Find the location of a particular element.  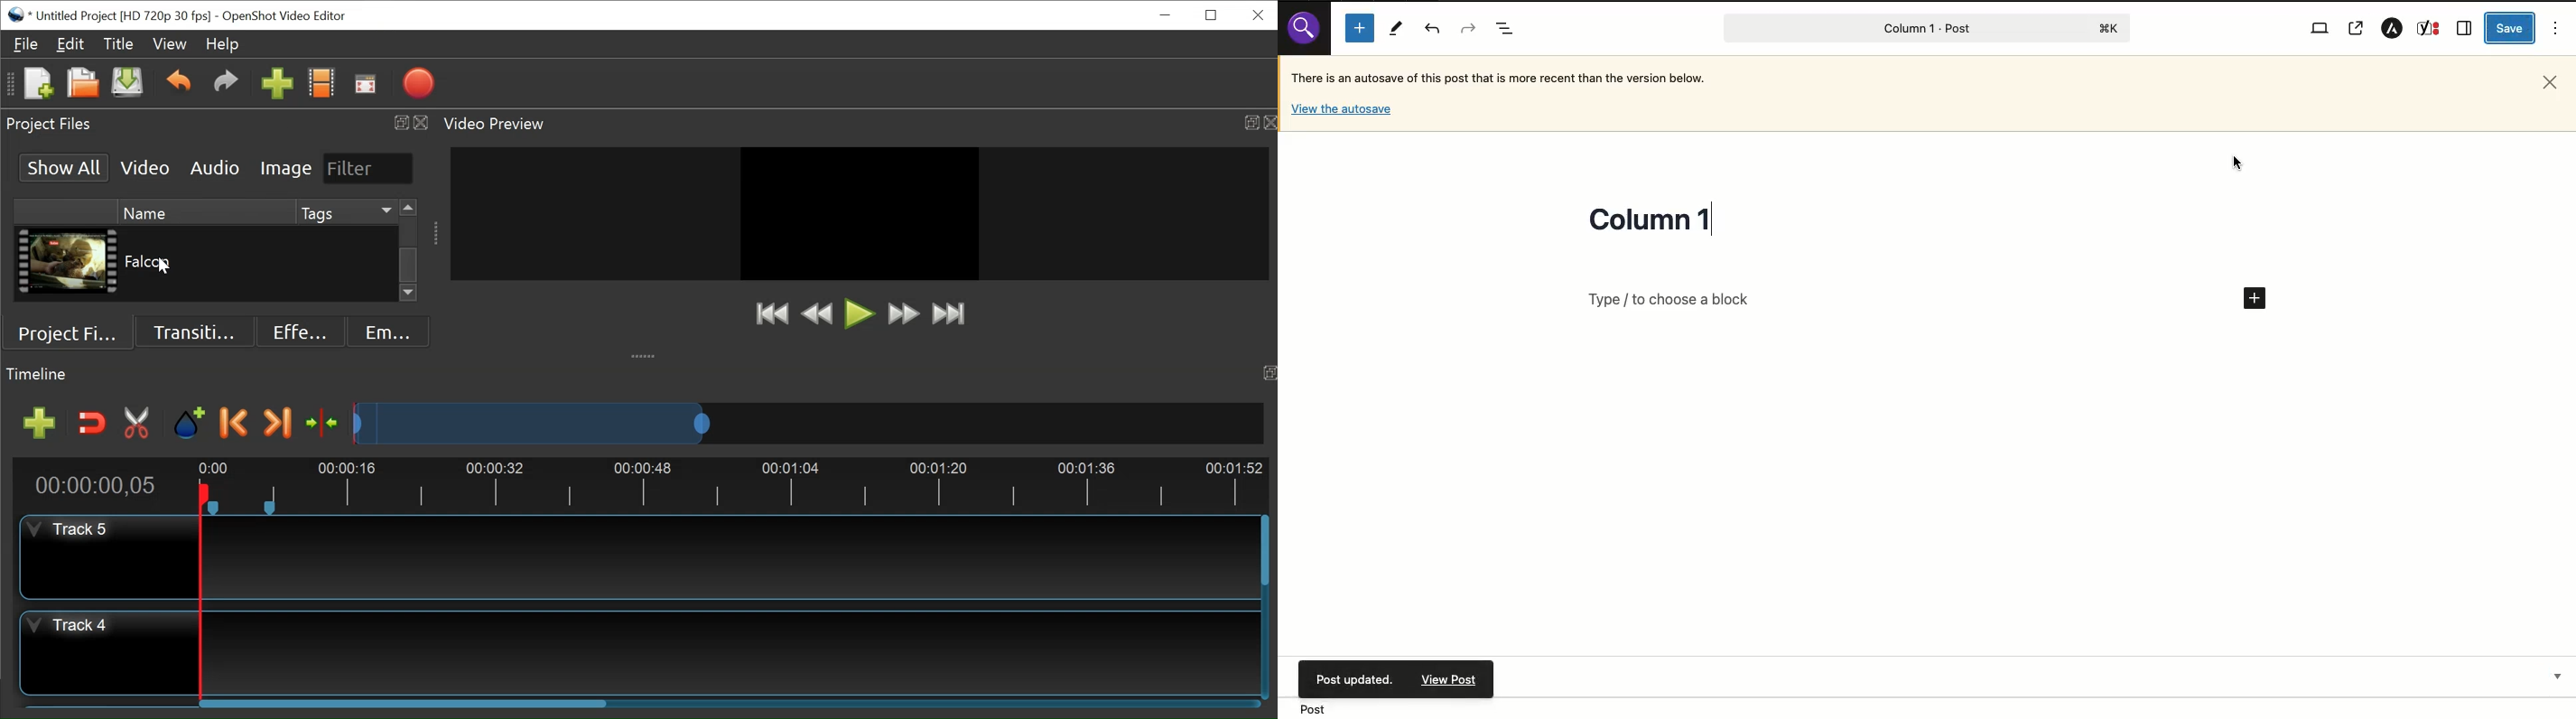

Vertical Scroll bar is located at coordinates (409, 264).